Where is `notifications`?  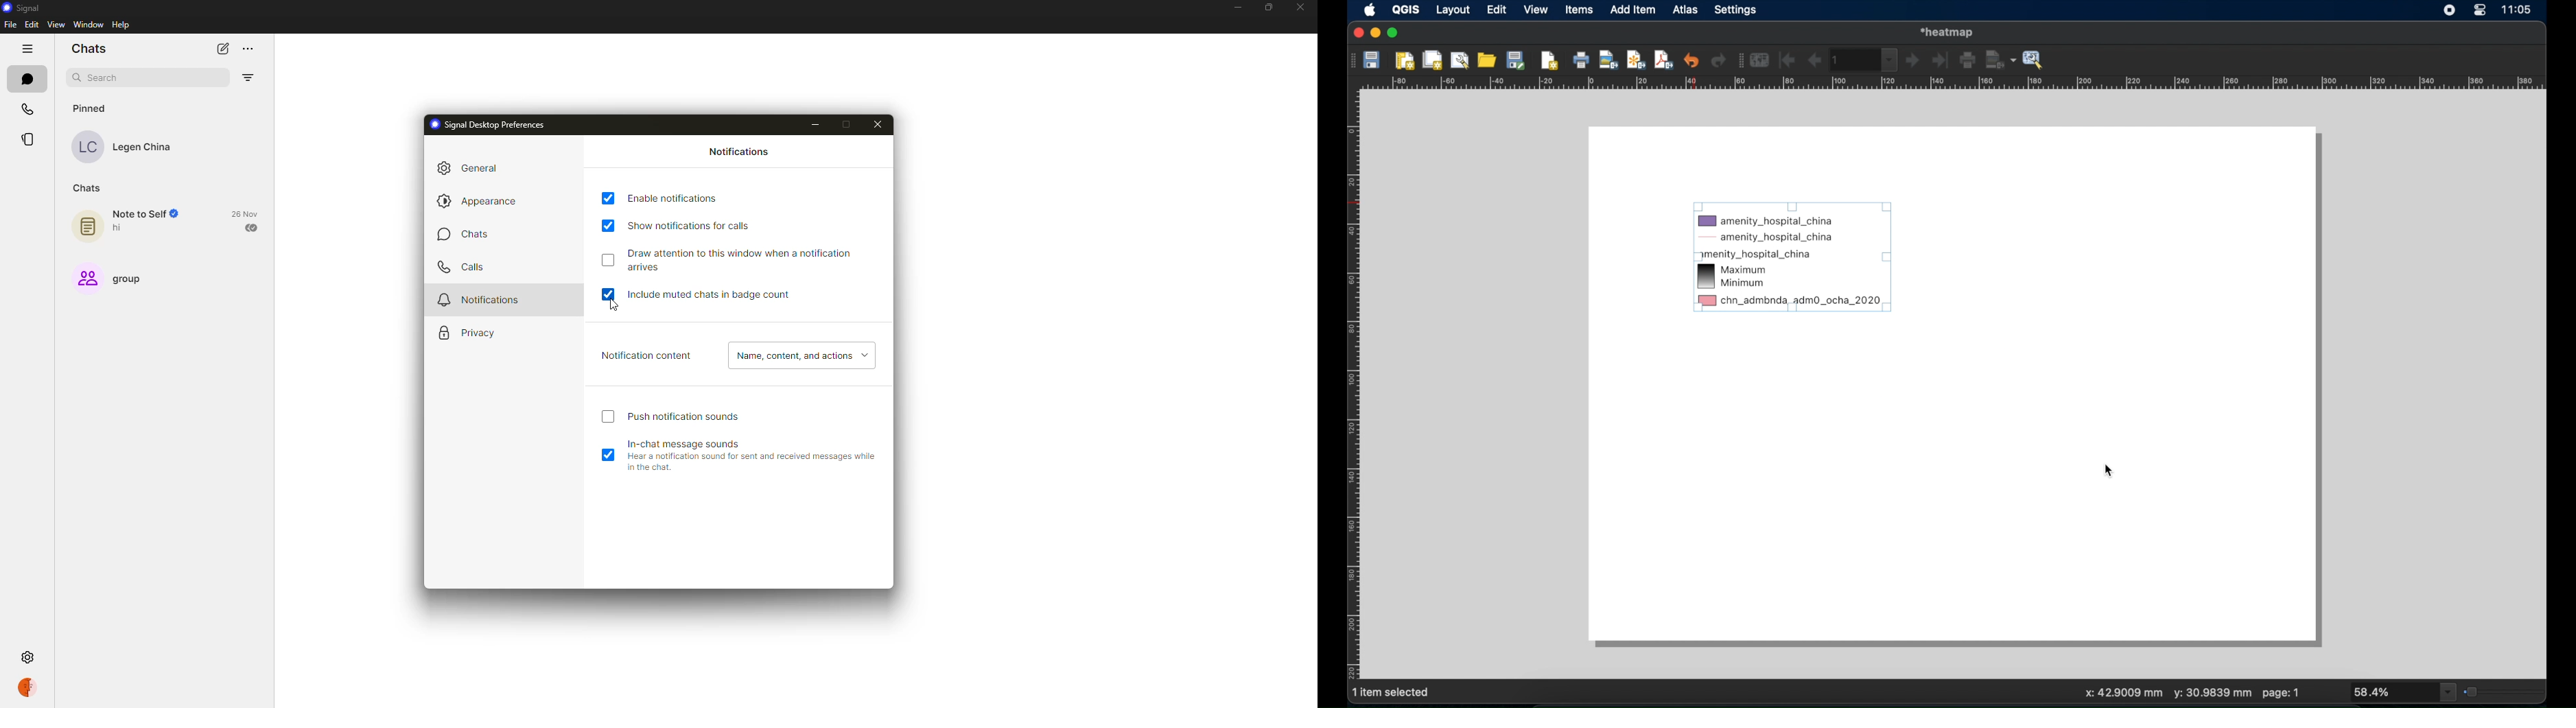
notifications is located at coordinates (484, 298).